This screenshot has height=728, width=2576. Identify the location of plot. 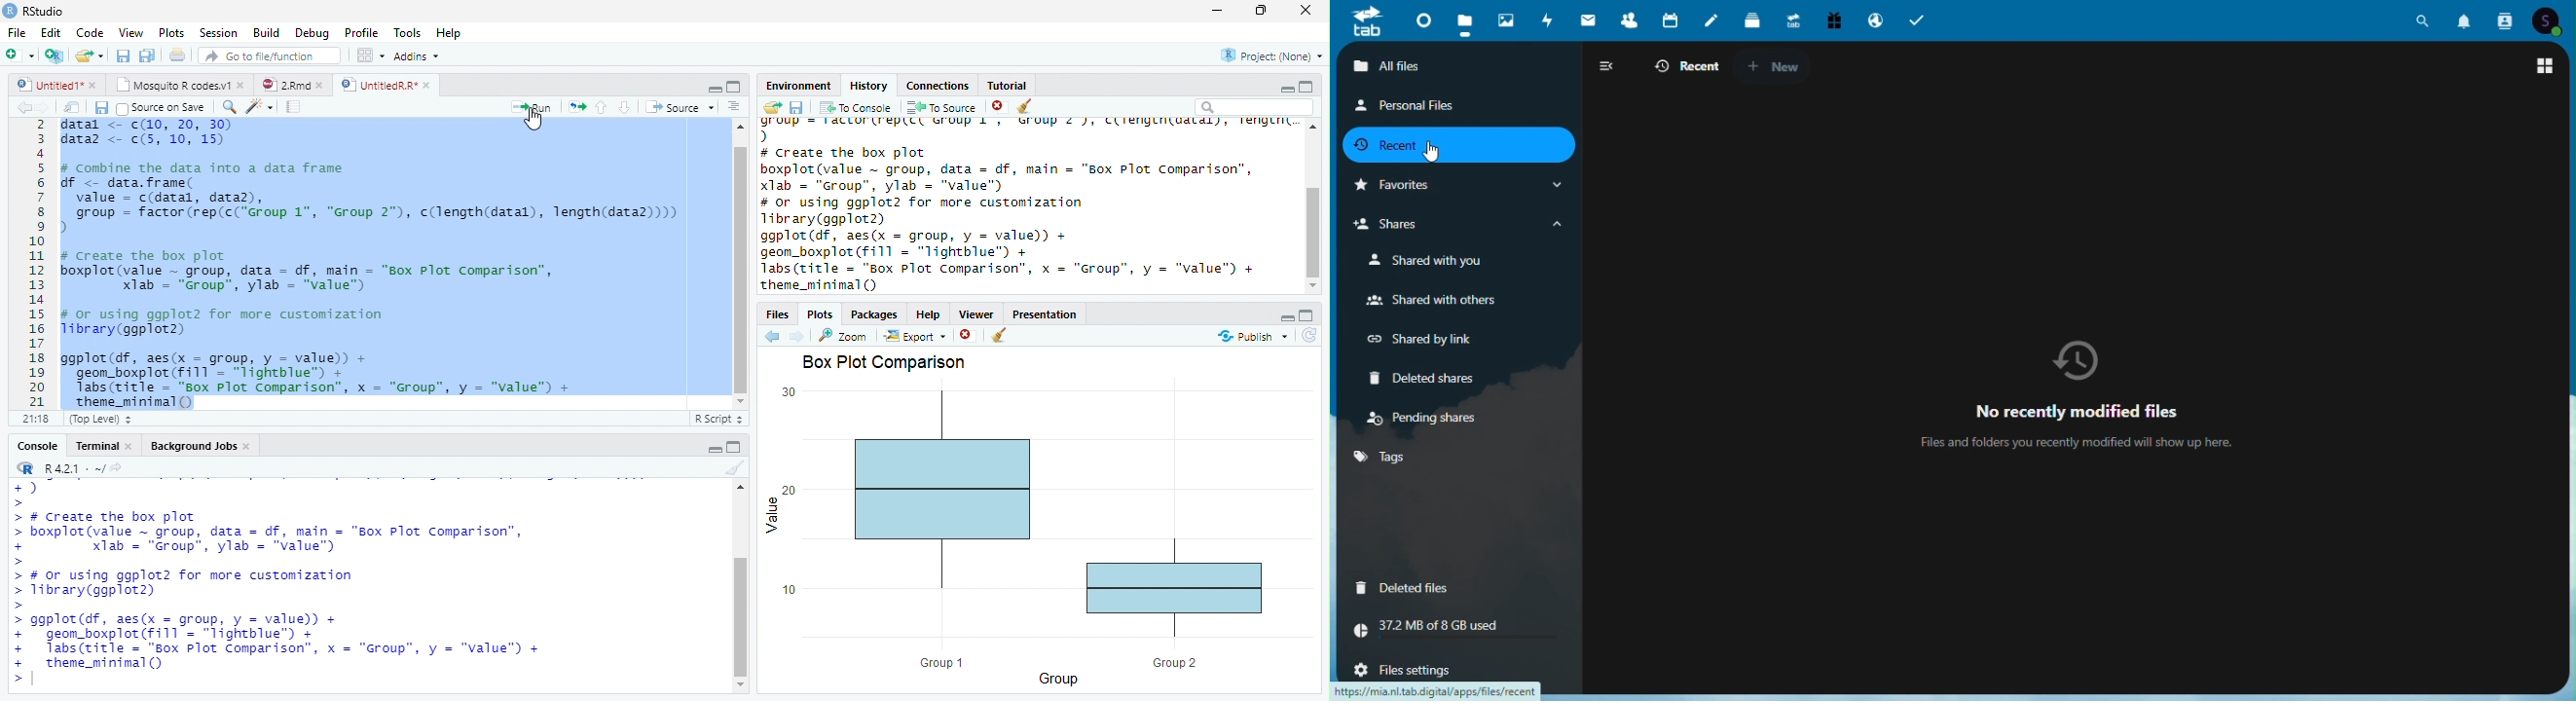
(1038, 537).